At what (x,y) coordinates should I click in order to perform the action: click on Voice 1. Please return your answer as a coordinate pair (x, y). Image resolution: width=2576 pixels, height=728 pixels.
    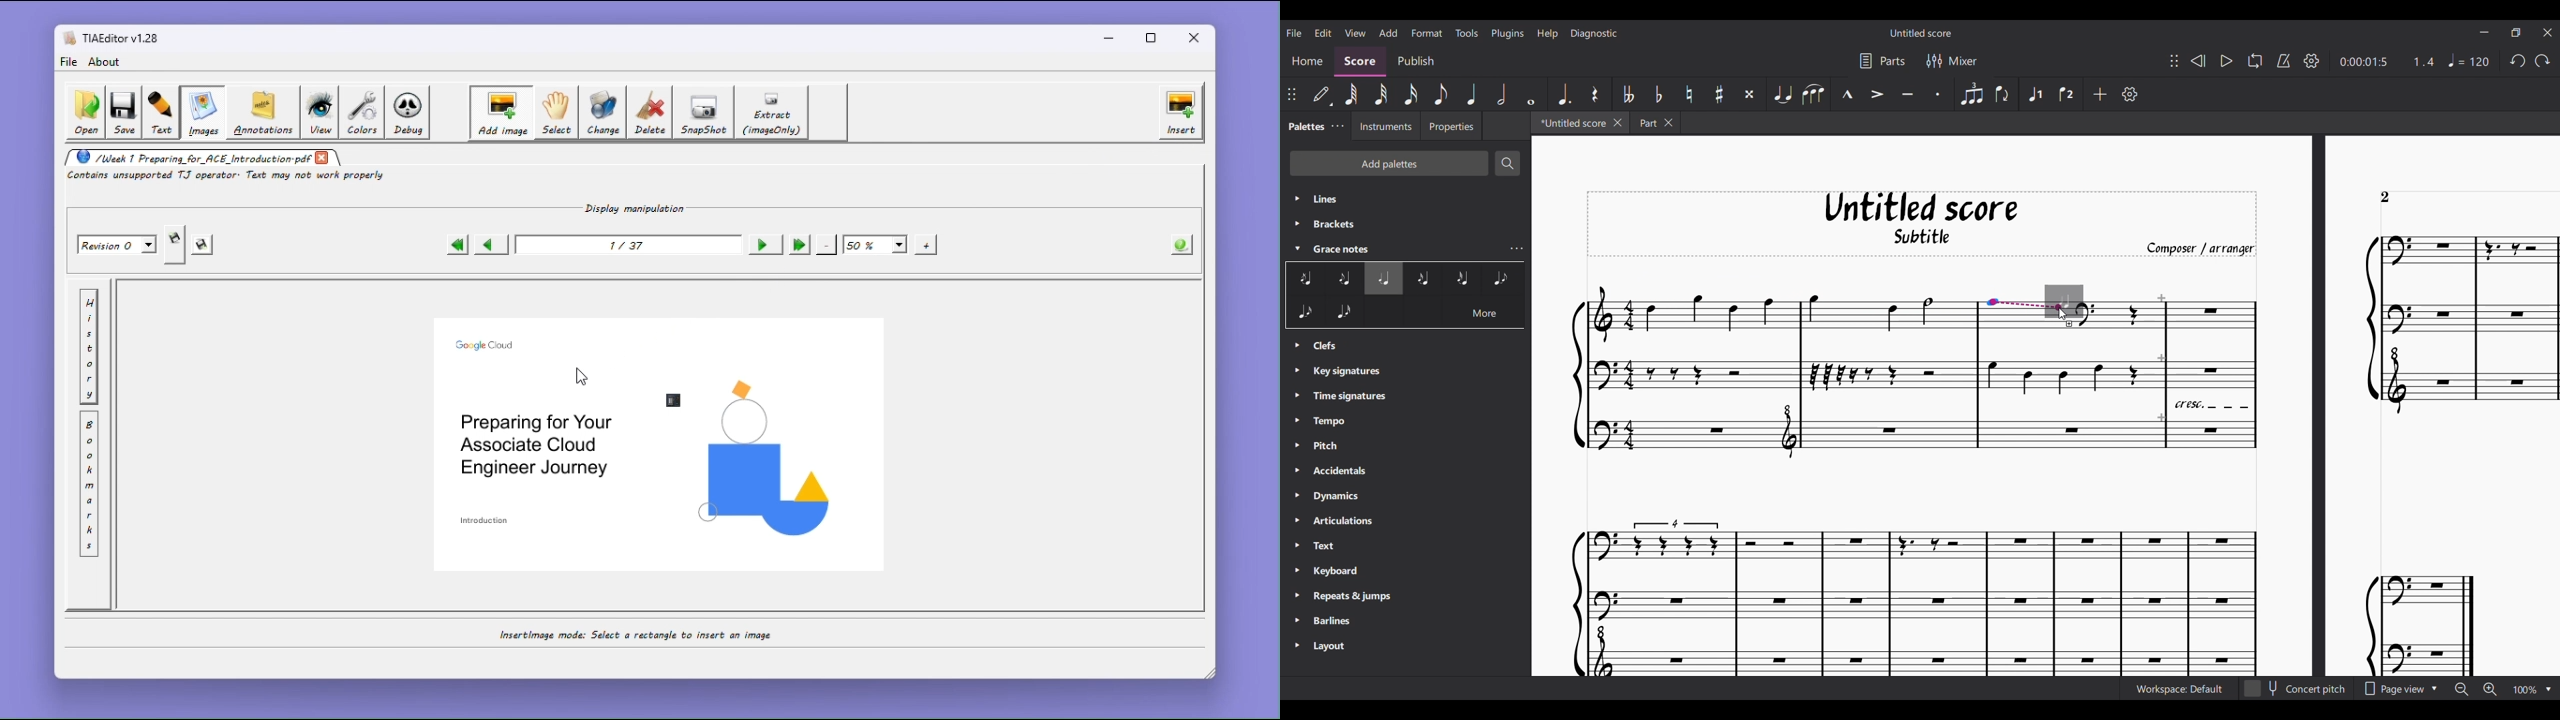
    Looking at the image, I should click on (2034, 94).